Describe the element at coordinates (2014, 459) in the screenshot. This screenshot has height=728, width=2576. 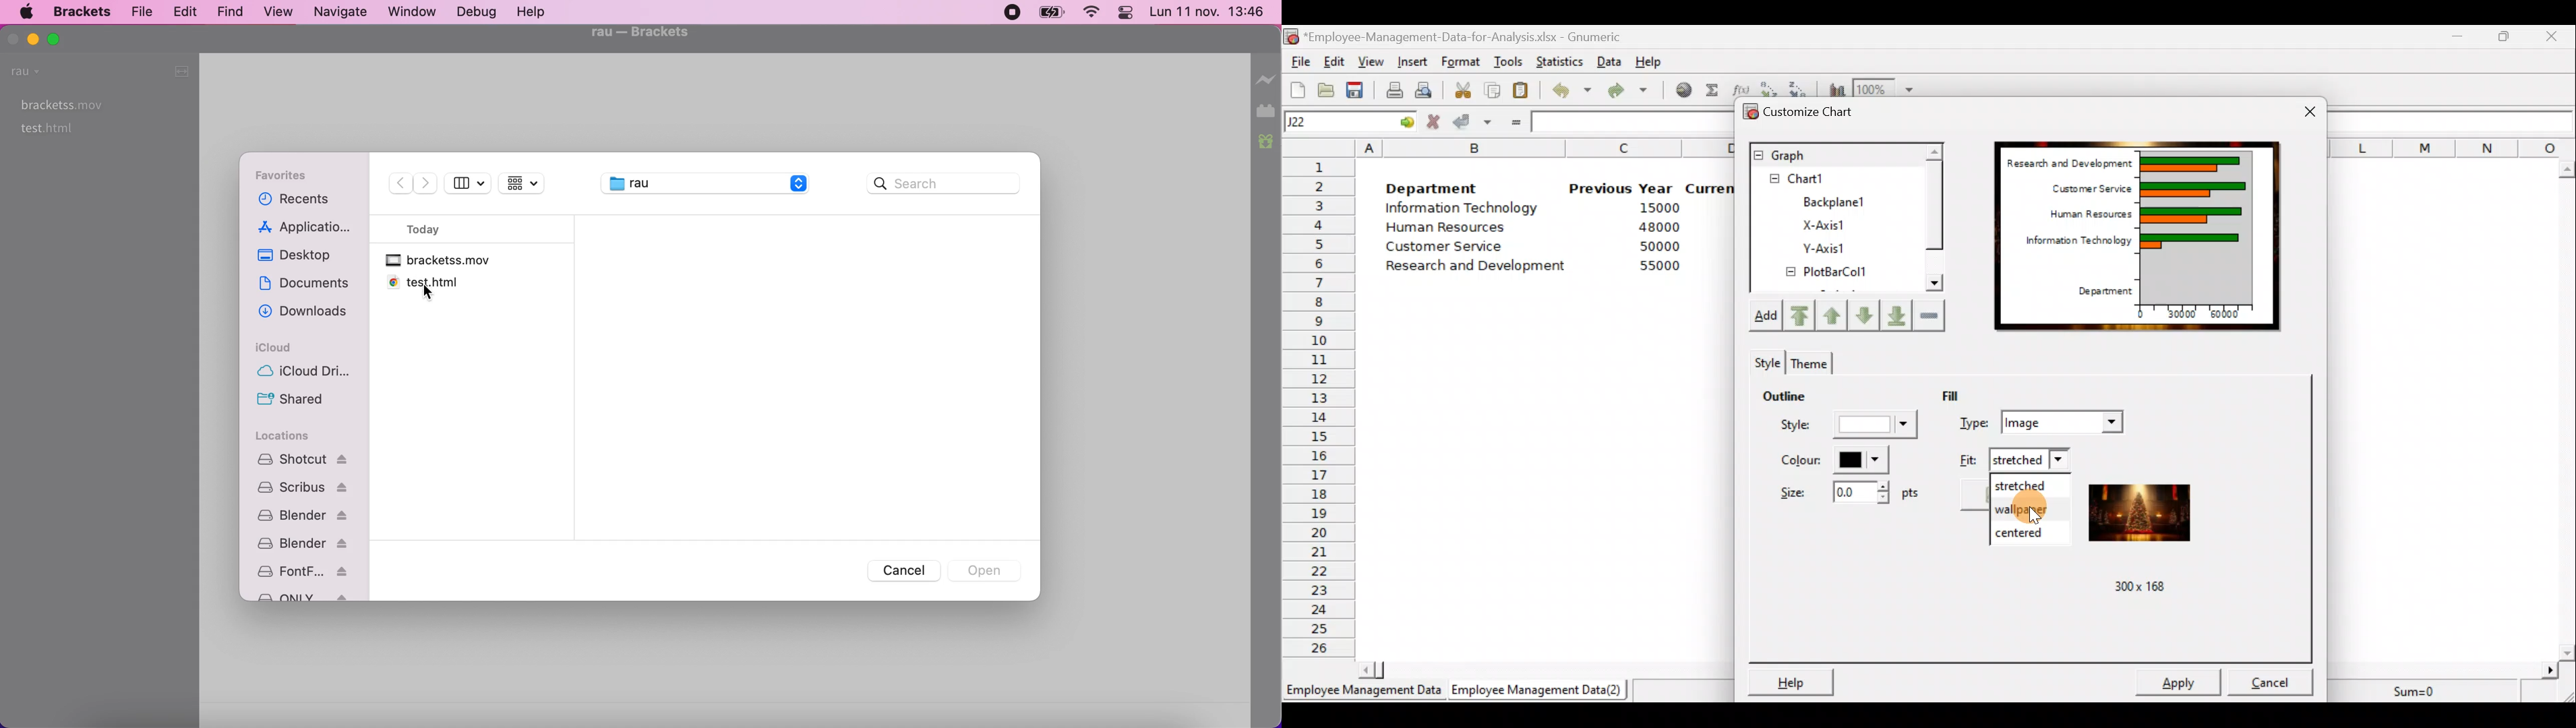
I see `Fit` at that location.